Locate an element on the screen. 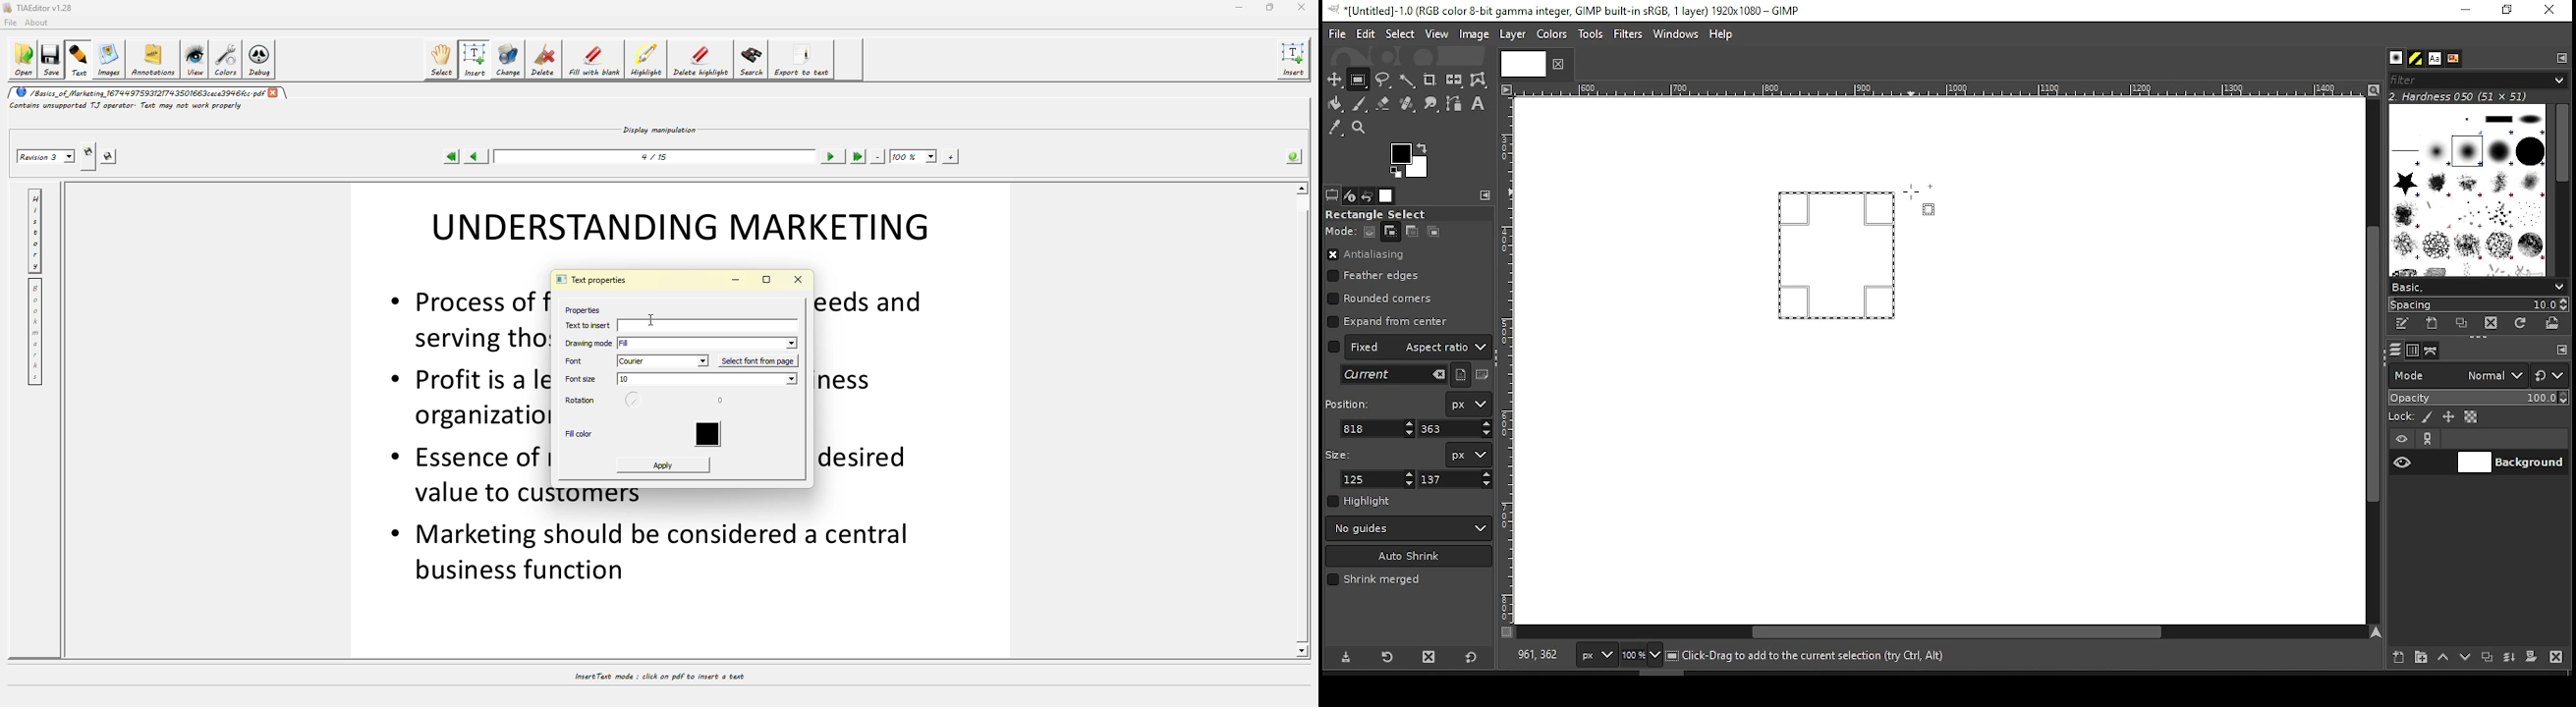  height is located at coordinates (1456, 479).